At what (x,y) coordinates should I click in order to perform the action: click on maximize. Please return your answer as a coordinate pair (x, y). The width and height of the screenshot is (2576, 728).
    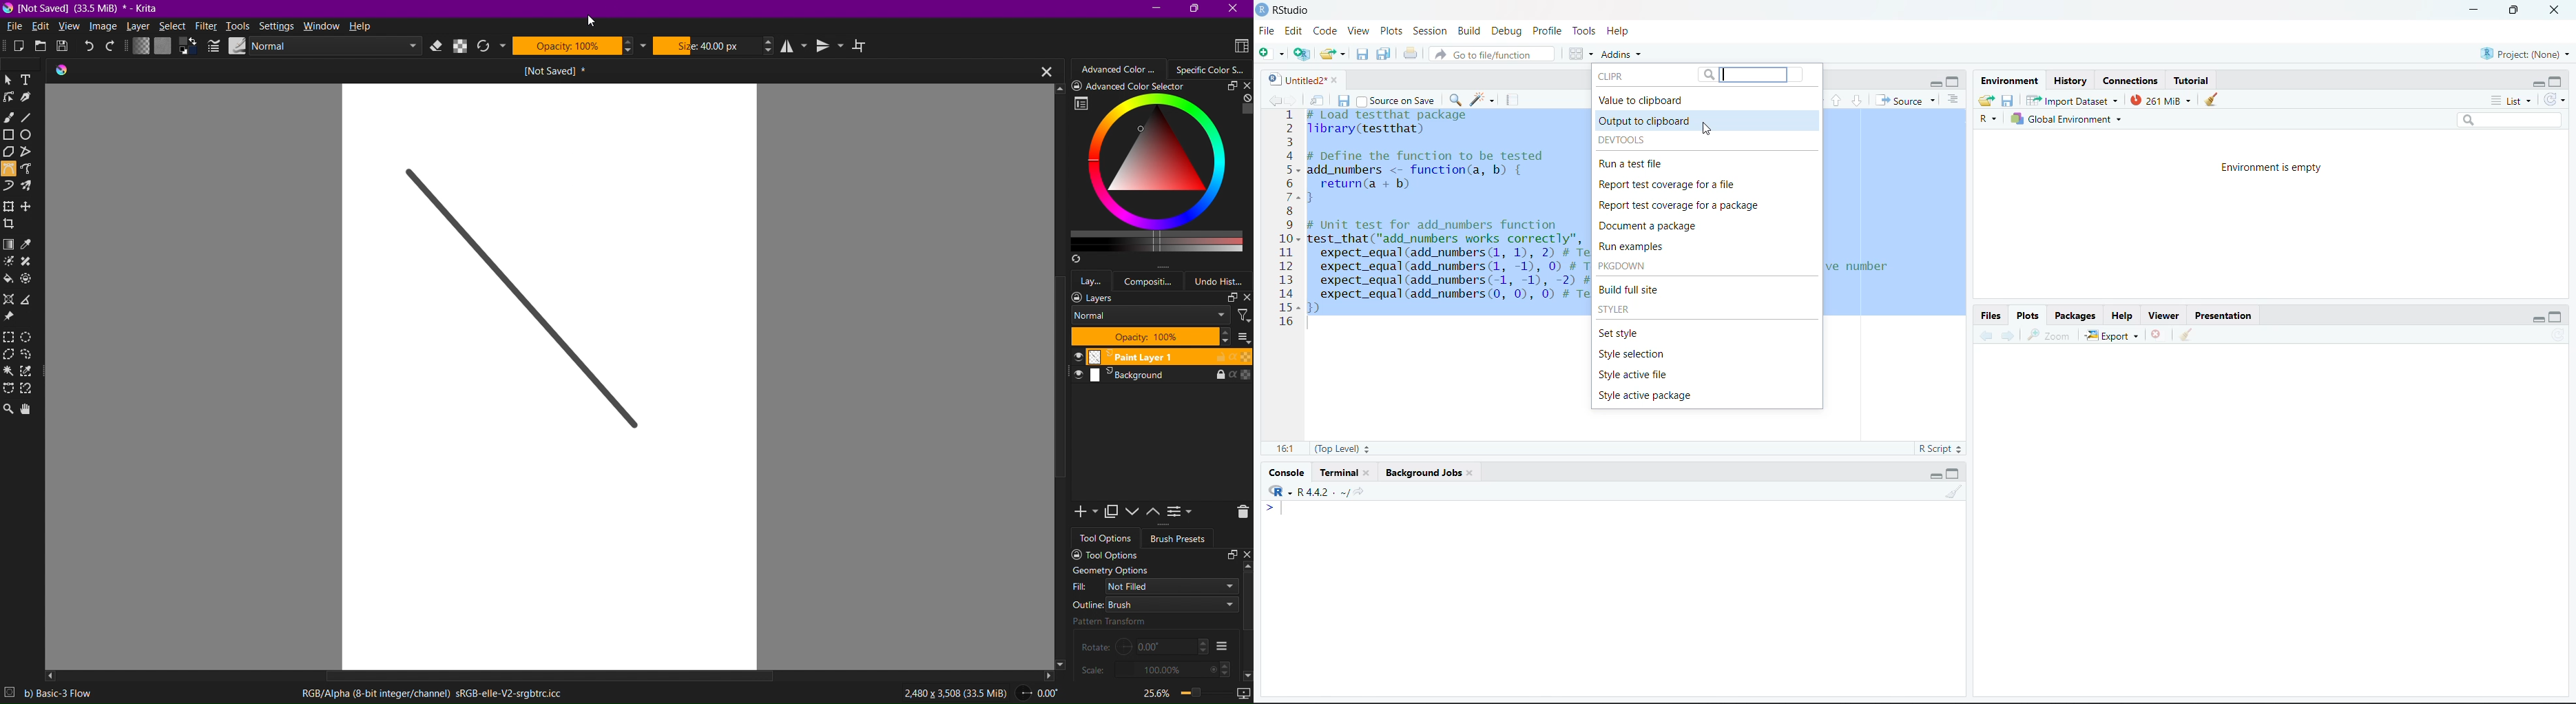
    Looking at the image, I should click on (2557, 80).